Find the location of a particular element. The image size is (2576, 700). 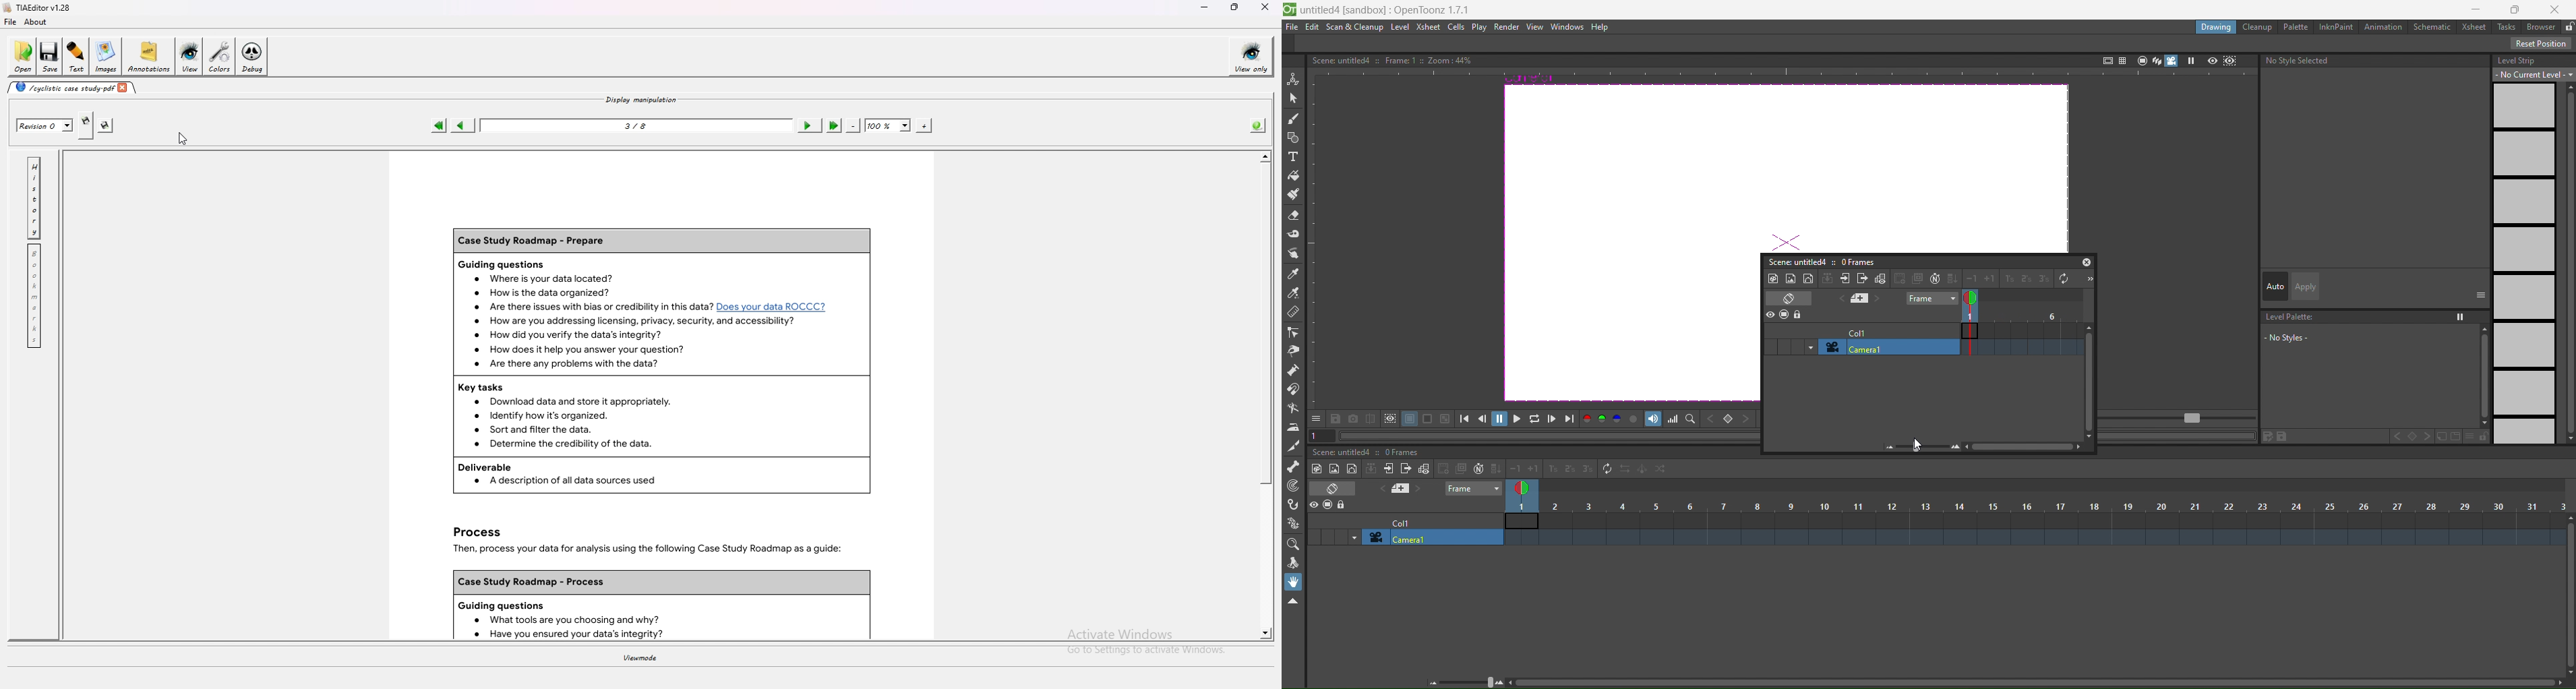

add new memo is located at coordinates (1402, 489).